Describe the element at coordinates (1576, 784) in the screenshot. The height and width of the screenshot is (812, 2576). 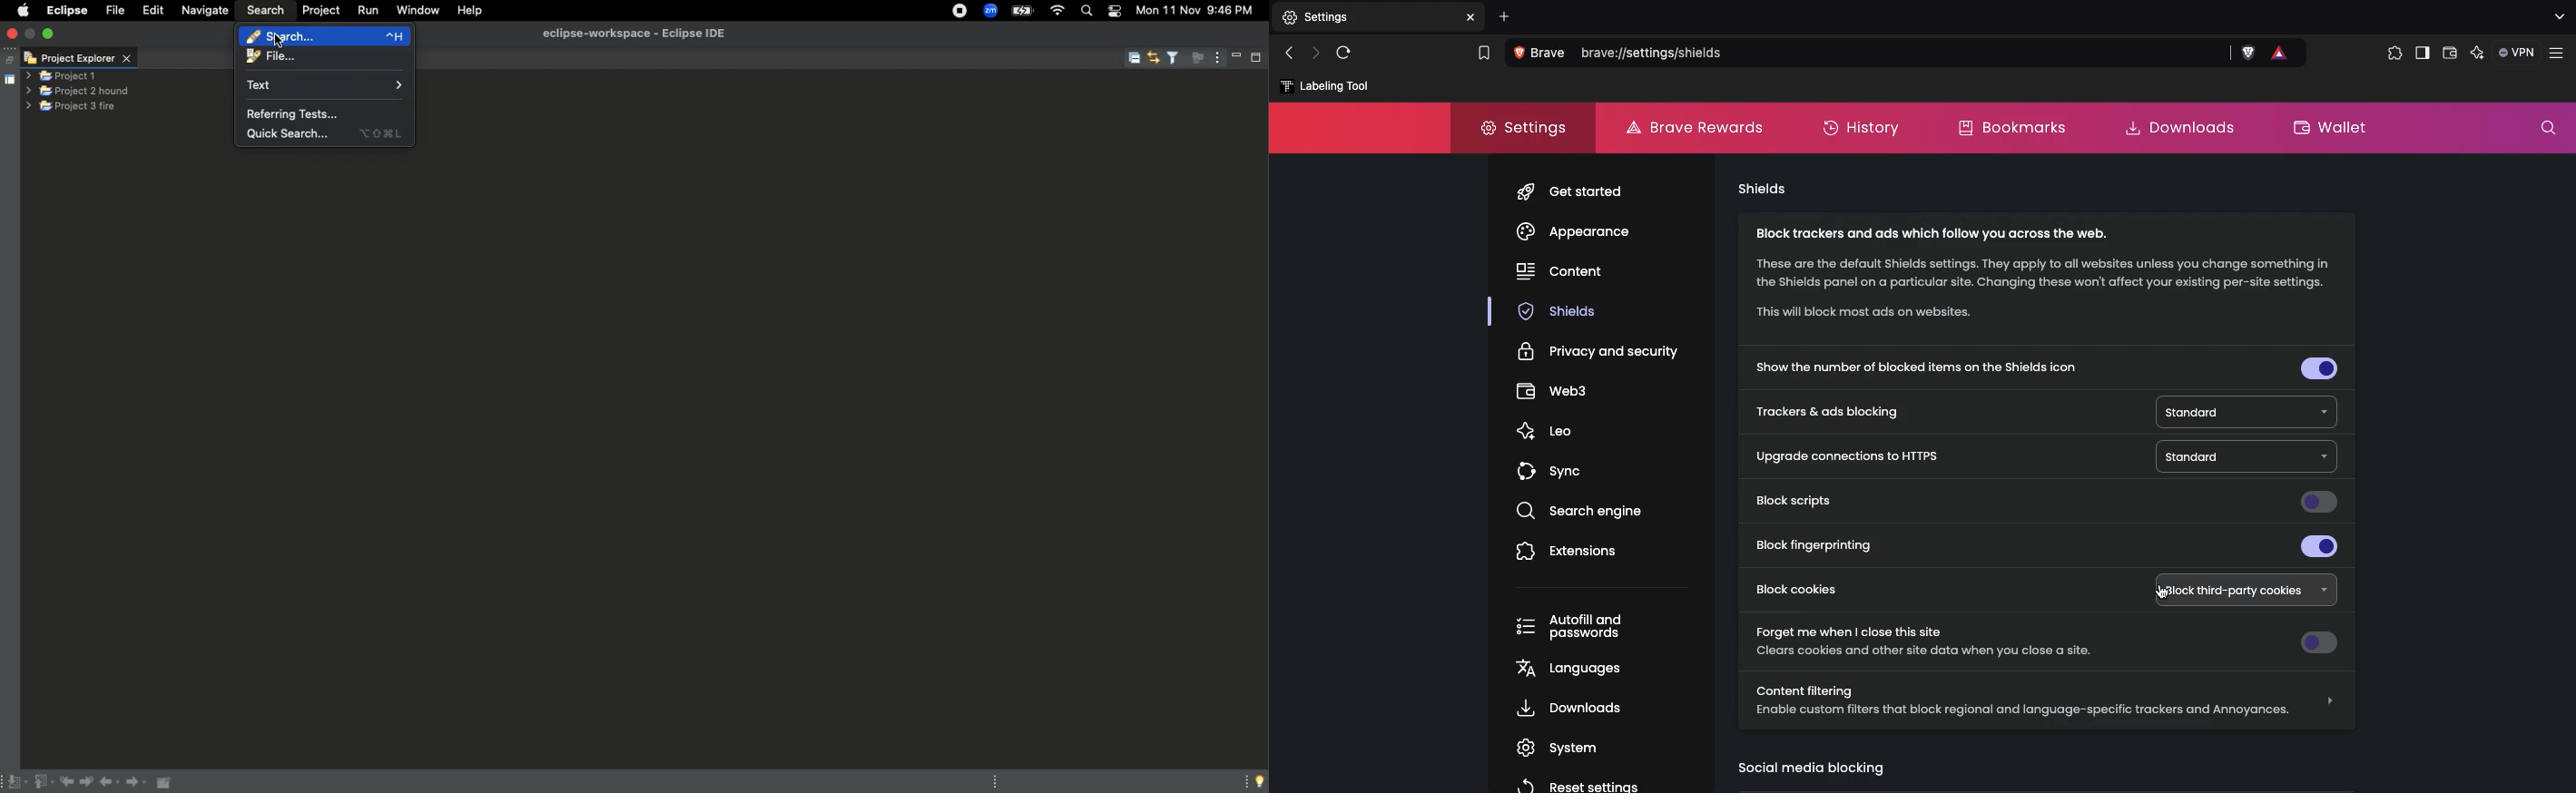
I see `reset settings` at that location.